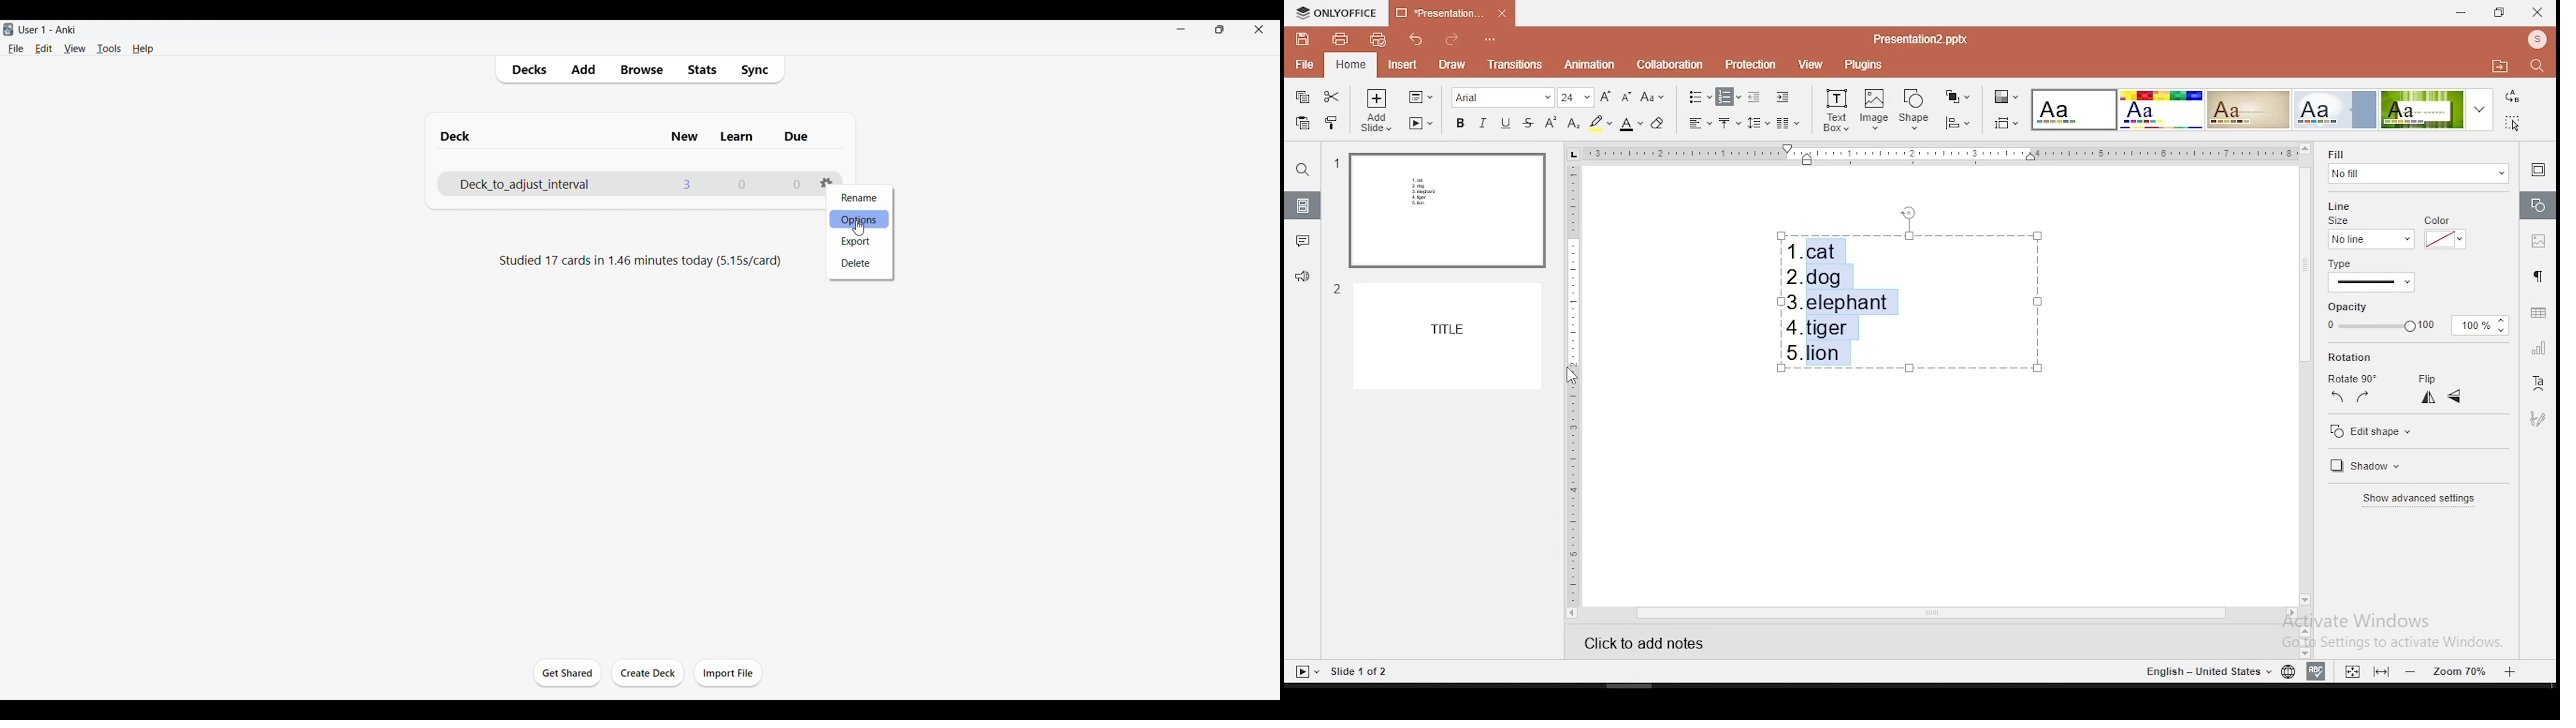 The image size is (2576, 728). Describe the element at coordinates (109, 49) in the screenshot. I see `Tools menu` at that location.